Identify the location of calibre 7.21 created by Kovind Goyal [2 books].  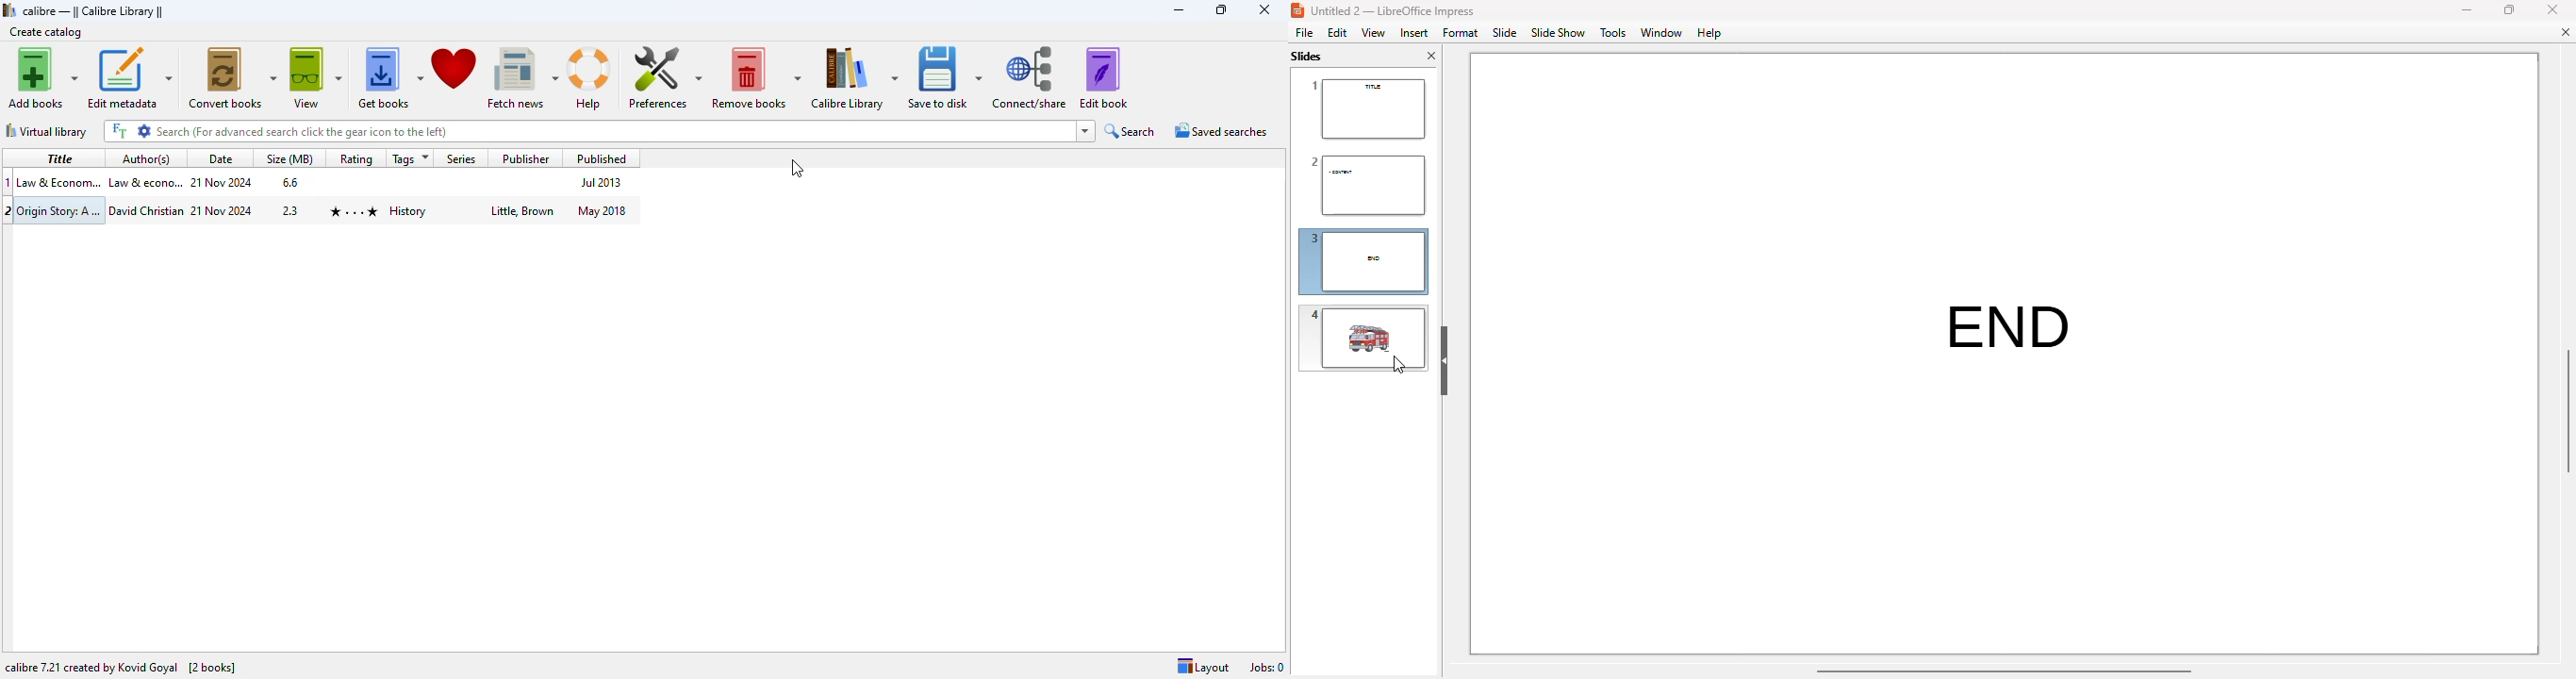
(122, 667).